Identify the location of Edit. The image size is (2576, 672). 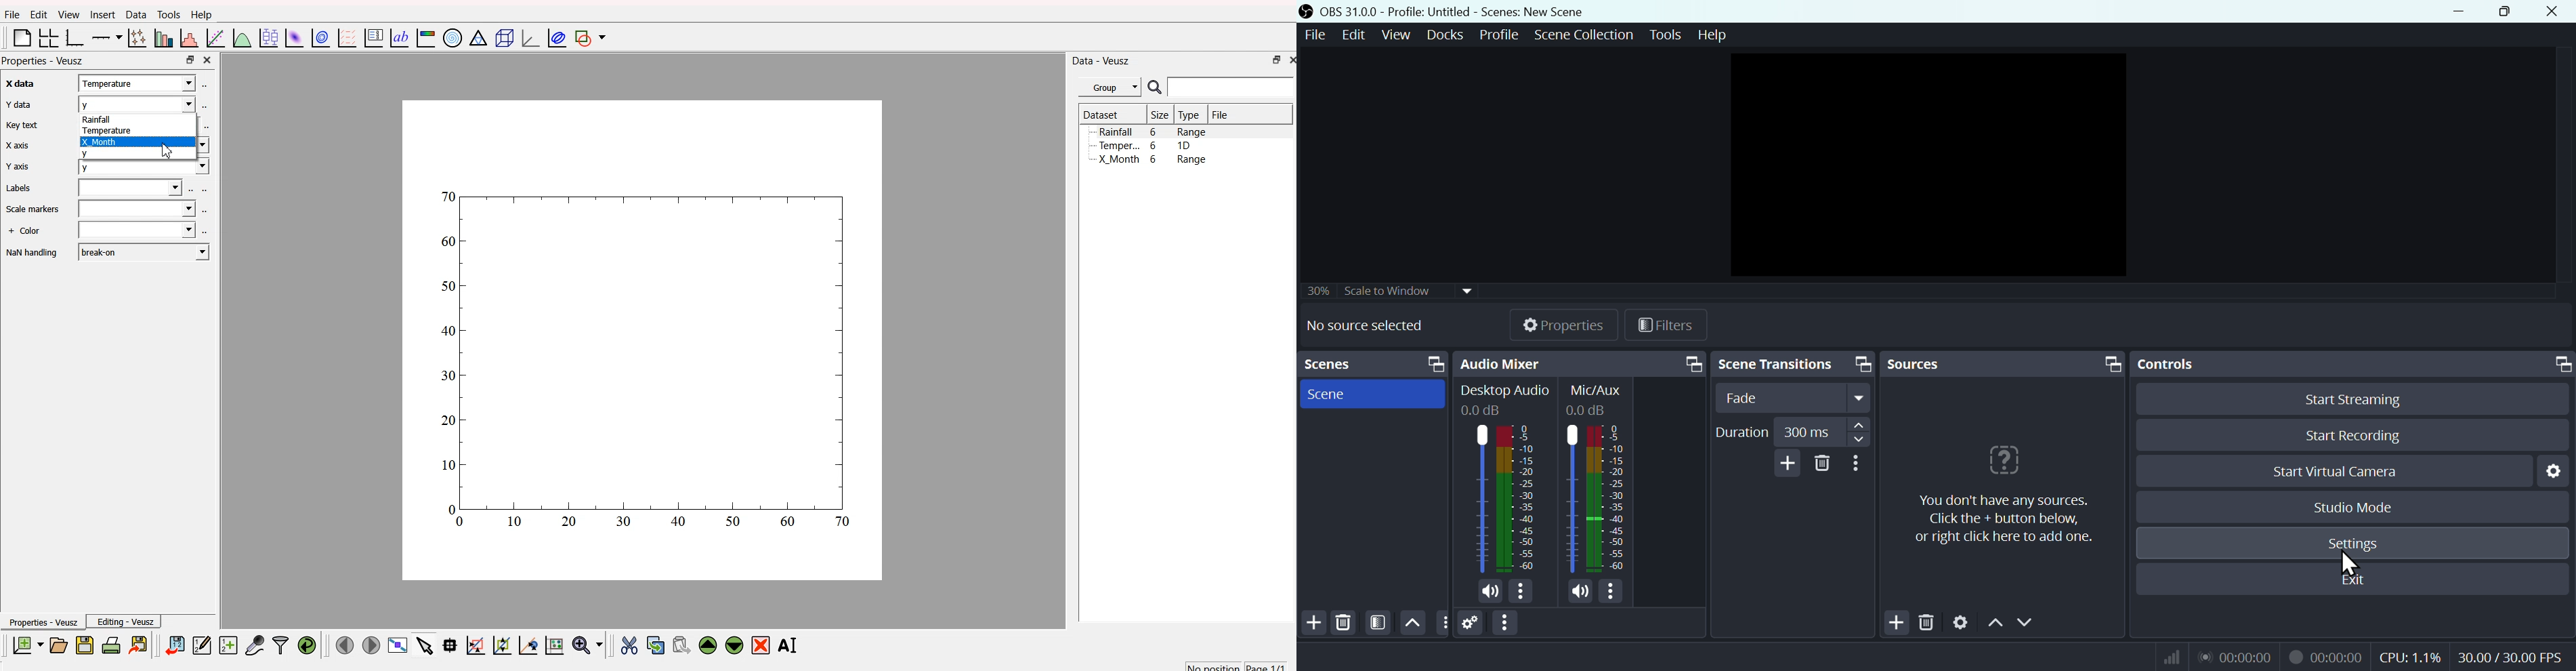
(1355, 34).